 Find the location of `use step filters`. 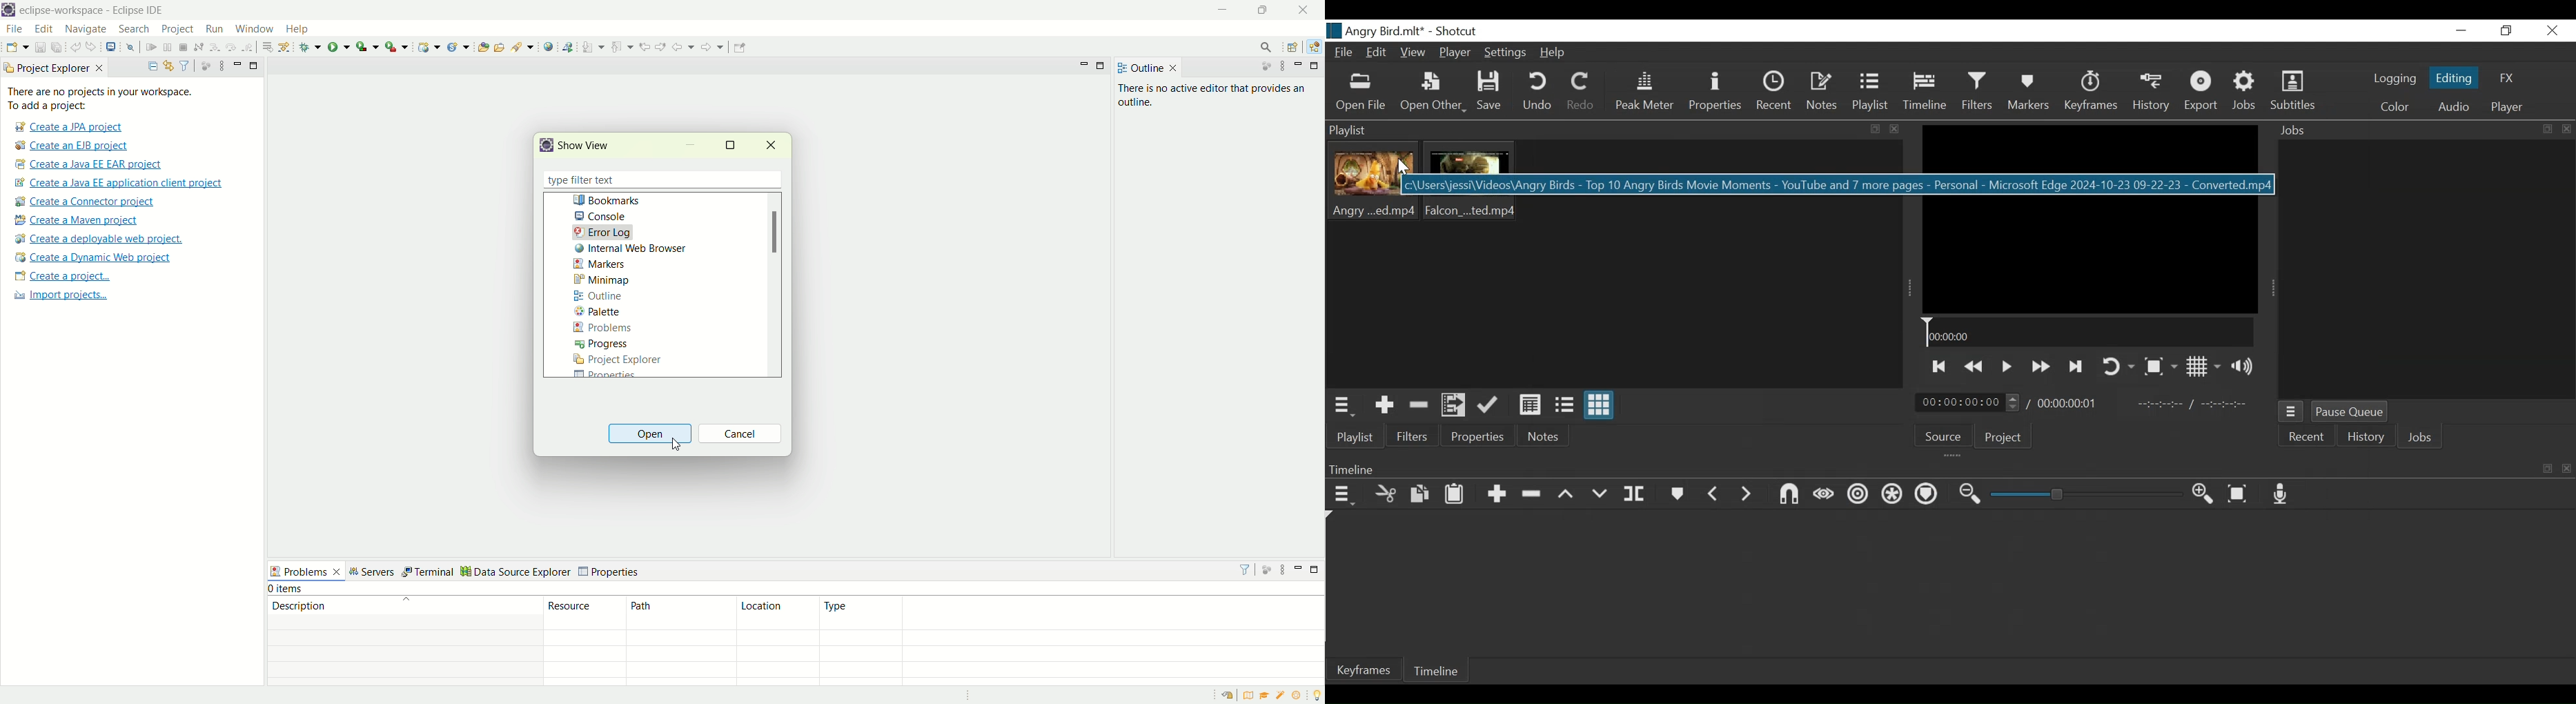

use step filters is located at coordinates (283, 48).